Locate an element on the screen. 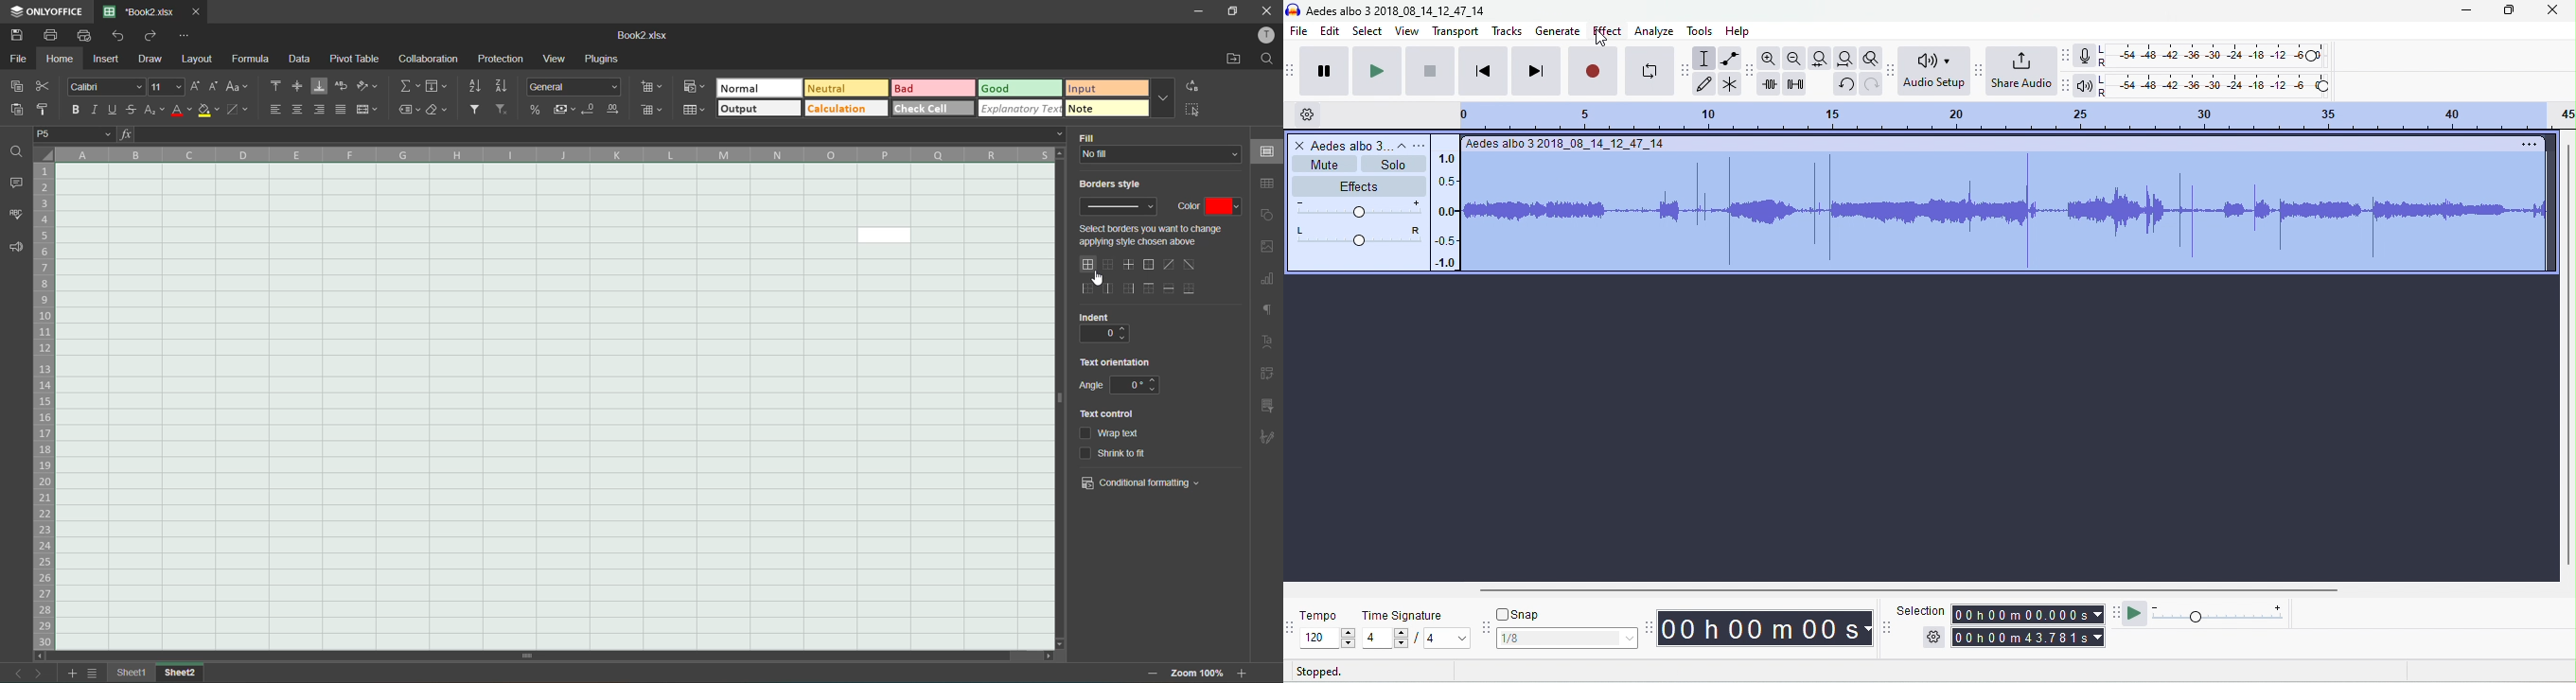 Image resolution: width=2576 pixels, height=700 pixels. copy is located at coordinates (16, 88).